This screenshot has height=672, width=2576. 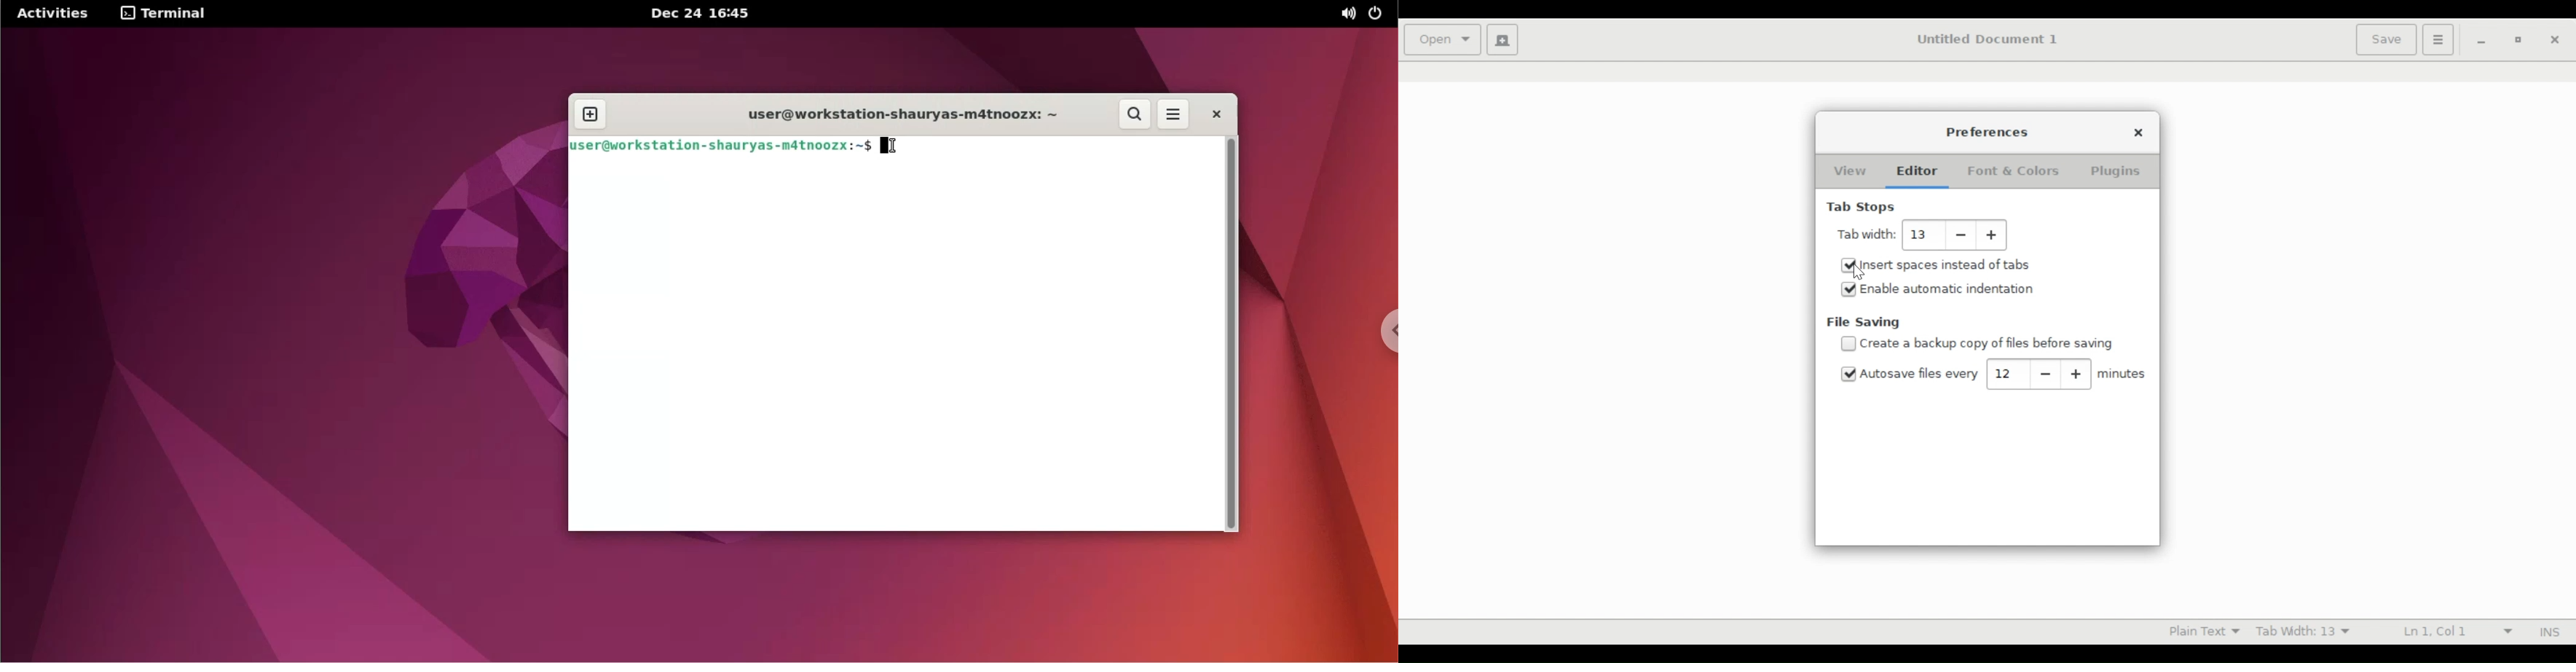 I want to click on Selected, so click(x=1848, y=266).